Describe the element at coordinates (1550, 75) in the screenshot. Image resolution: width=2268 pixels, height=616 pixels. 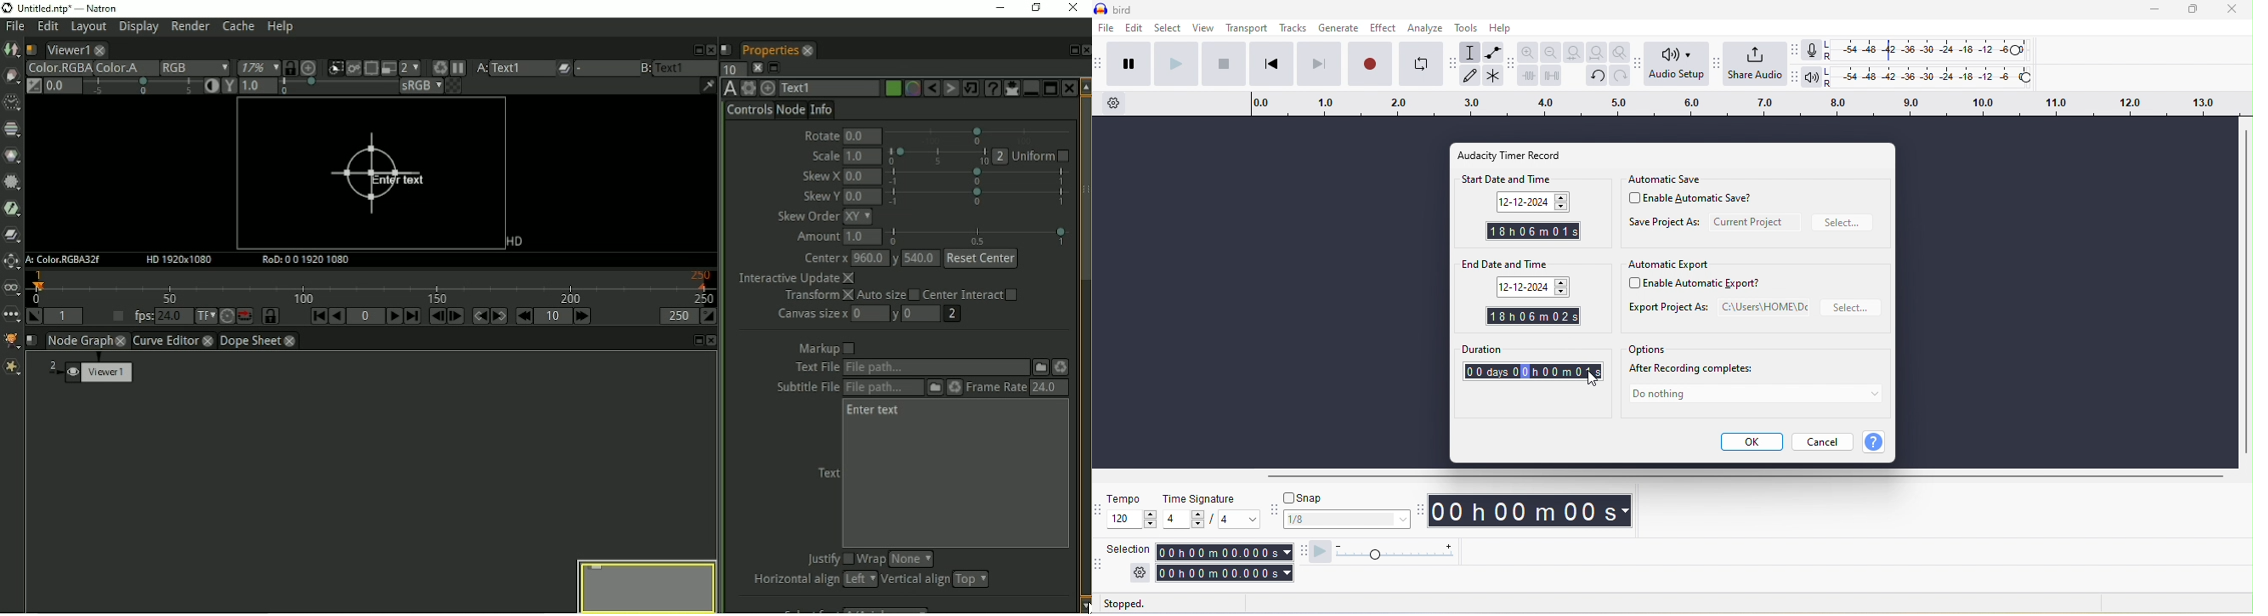
I see `silence audio selection` at that location.